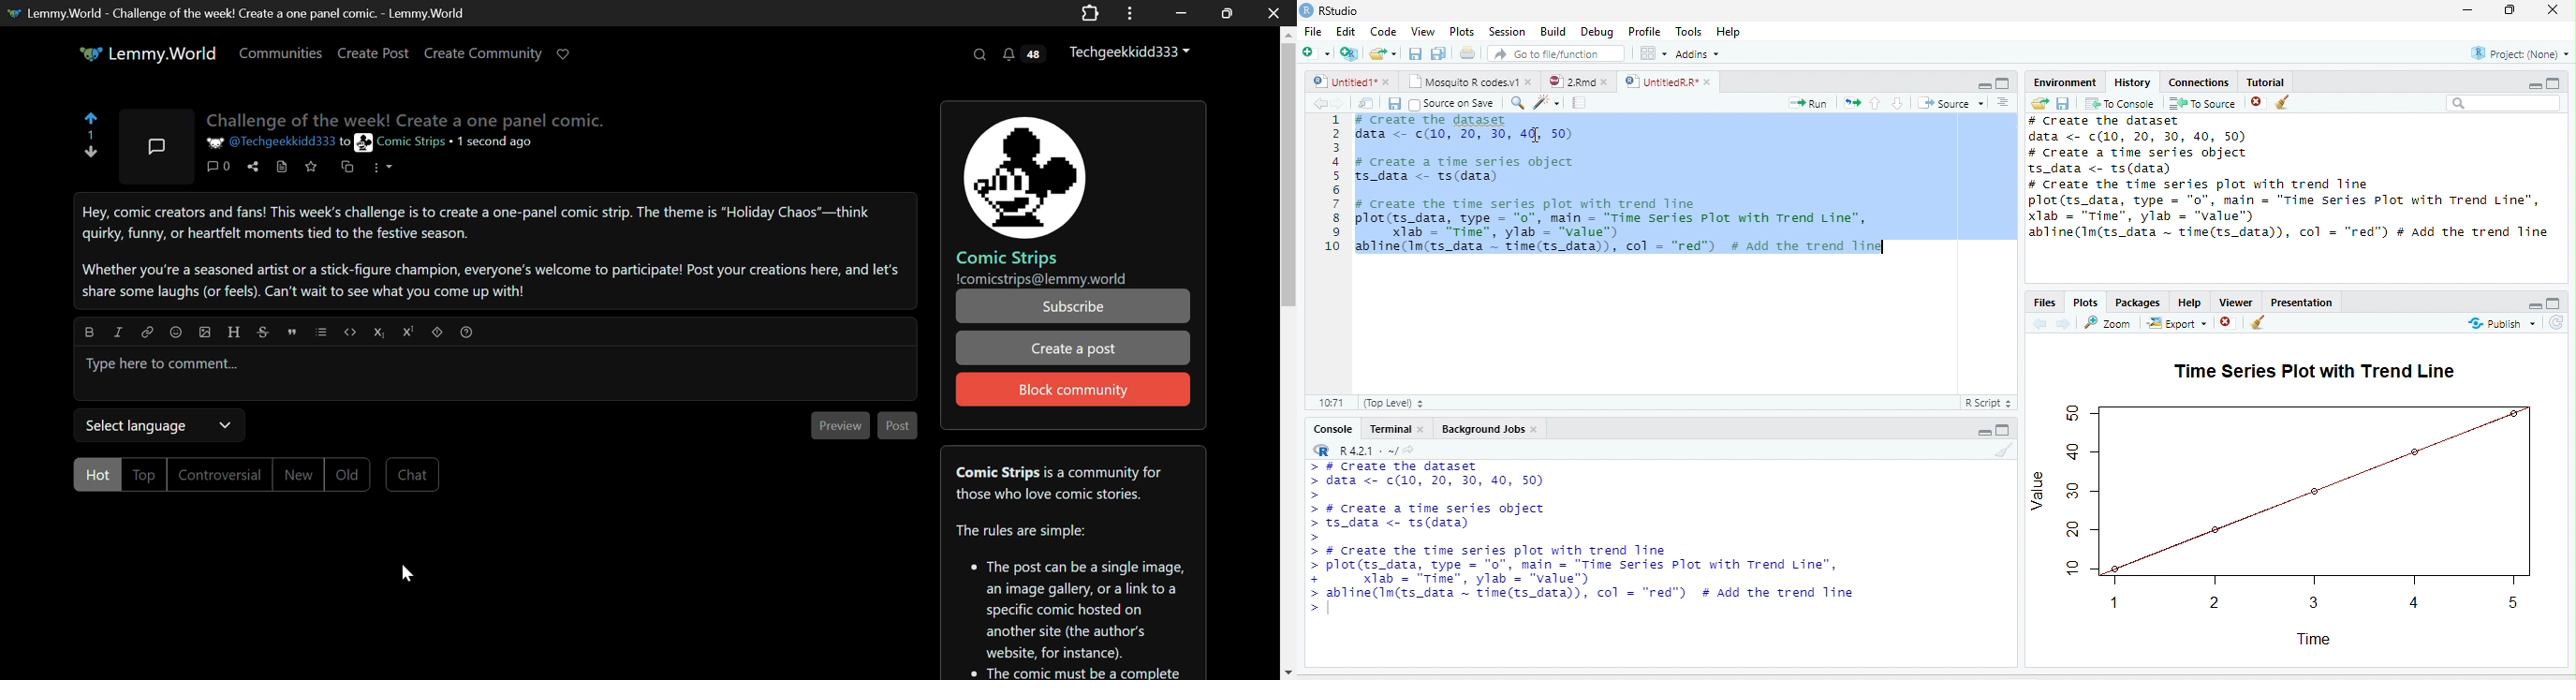  What do you see at coordinates (1133, 53) in the screenshot?
I see `Techgeekkidd333` at bounding box center [1133, 53].